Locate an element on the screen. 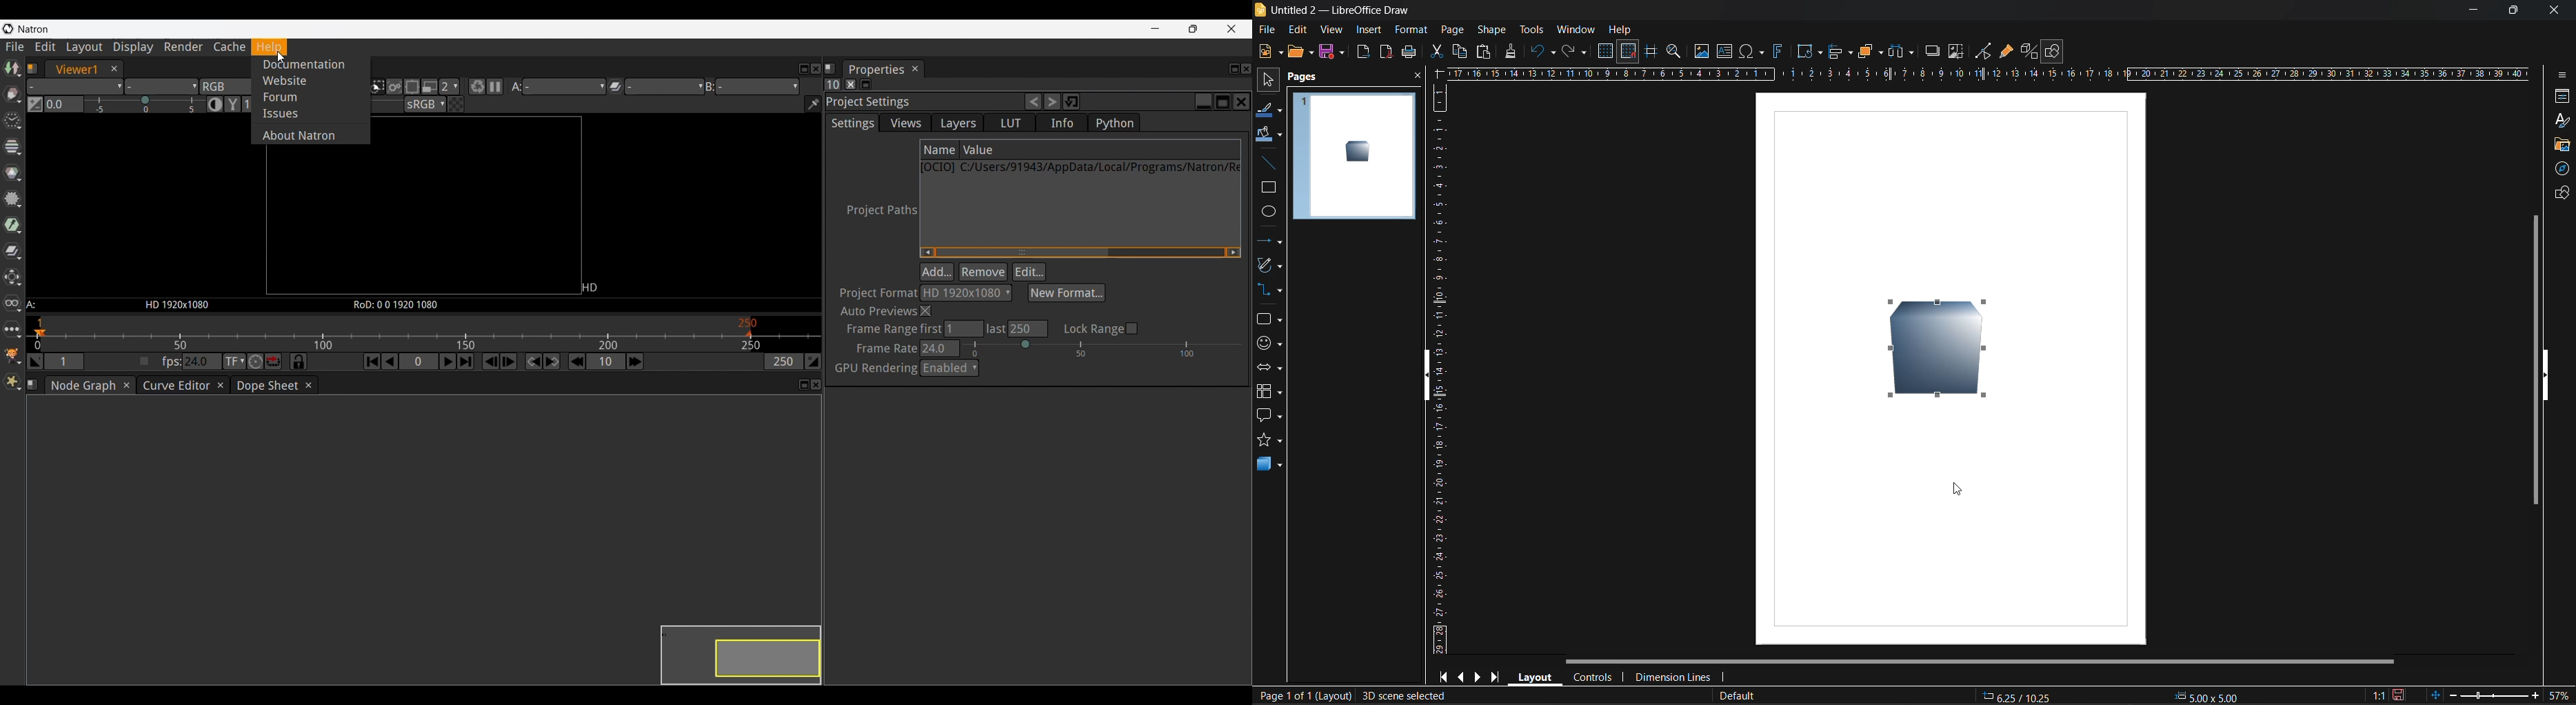 This screenshot has width=2576, height=728. gallery is located at coordinates (2562, 145).